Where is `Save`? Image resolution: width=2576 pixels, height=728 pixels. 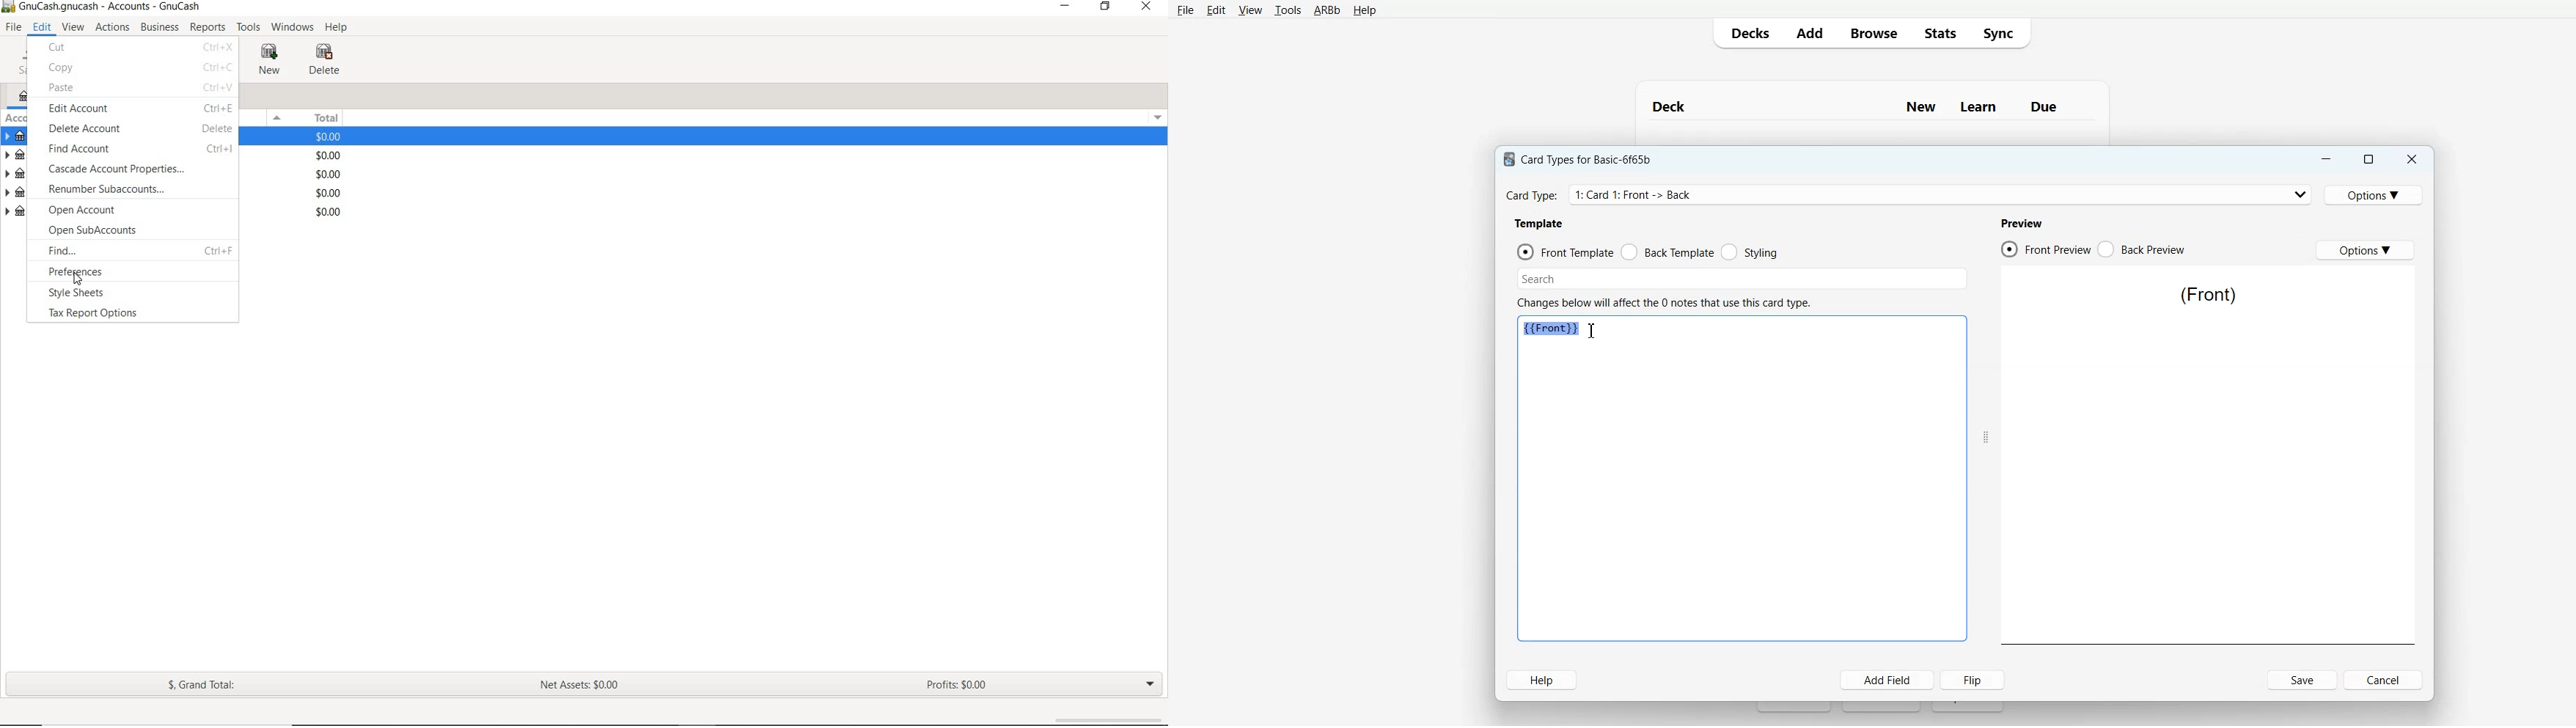 Save is located at coordinates (2302, 680).